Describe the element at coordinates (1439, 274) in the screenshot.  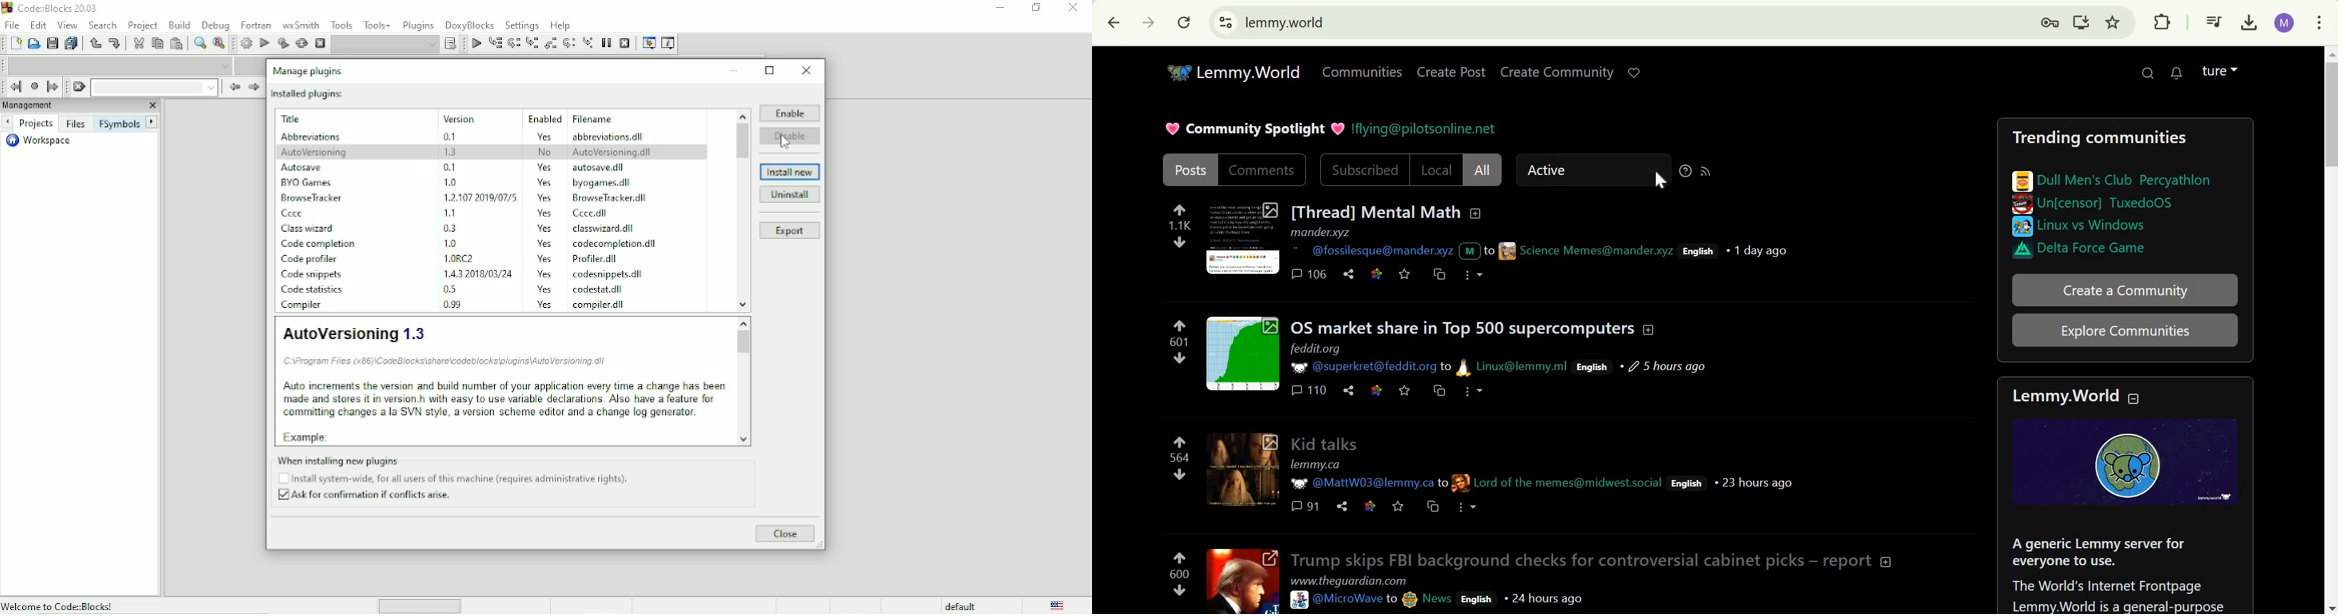
I see `cross-post` at that location.